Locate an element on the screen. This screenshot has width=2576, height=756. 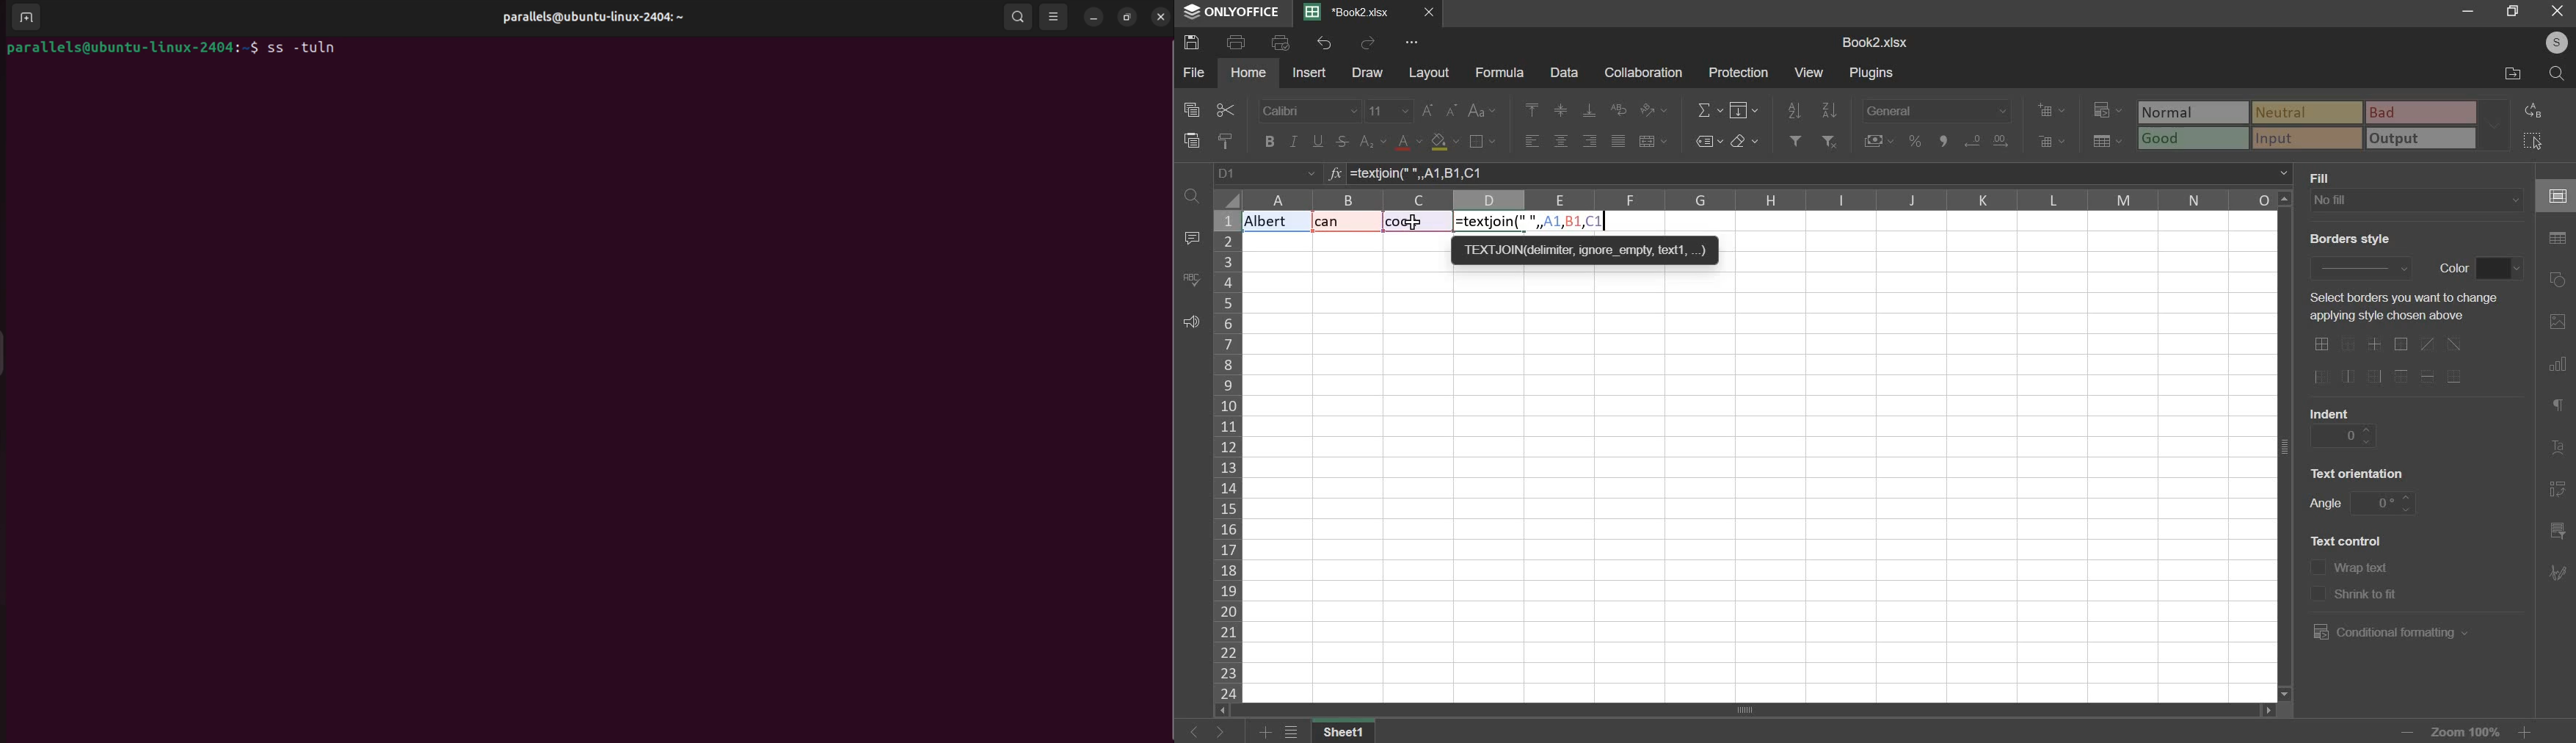
Current sheets is located at coordinates (1354, 12).